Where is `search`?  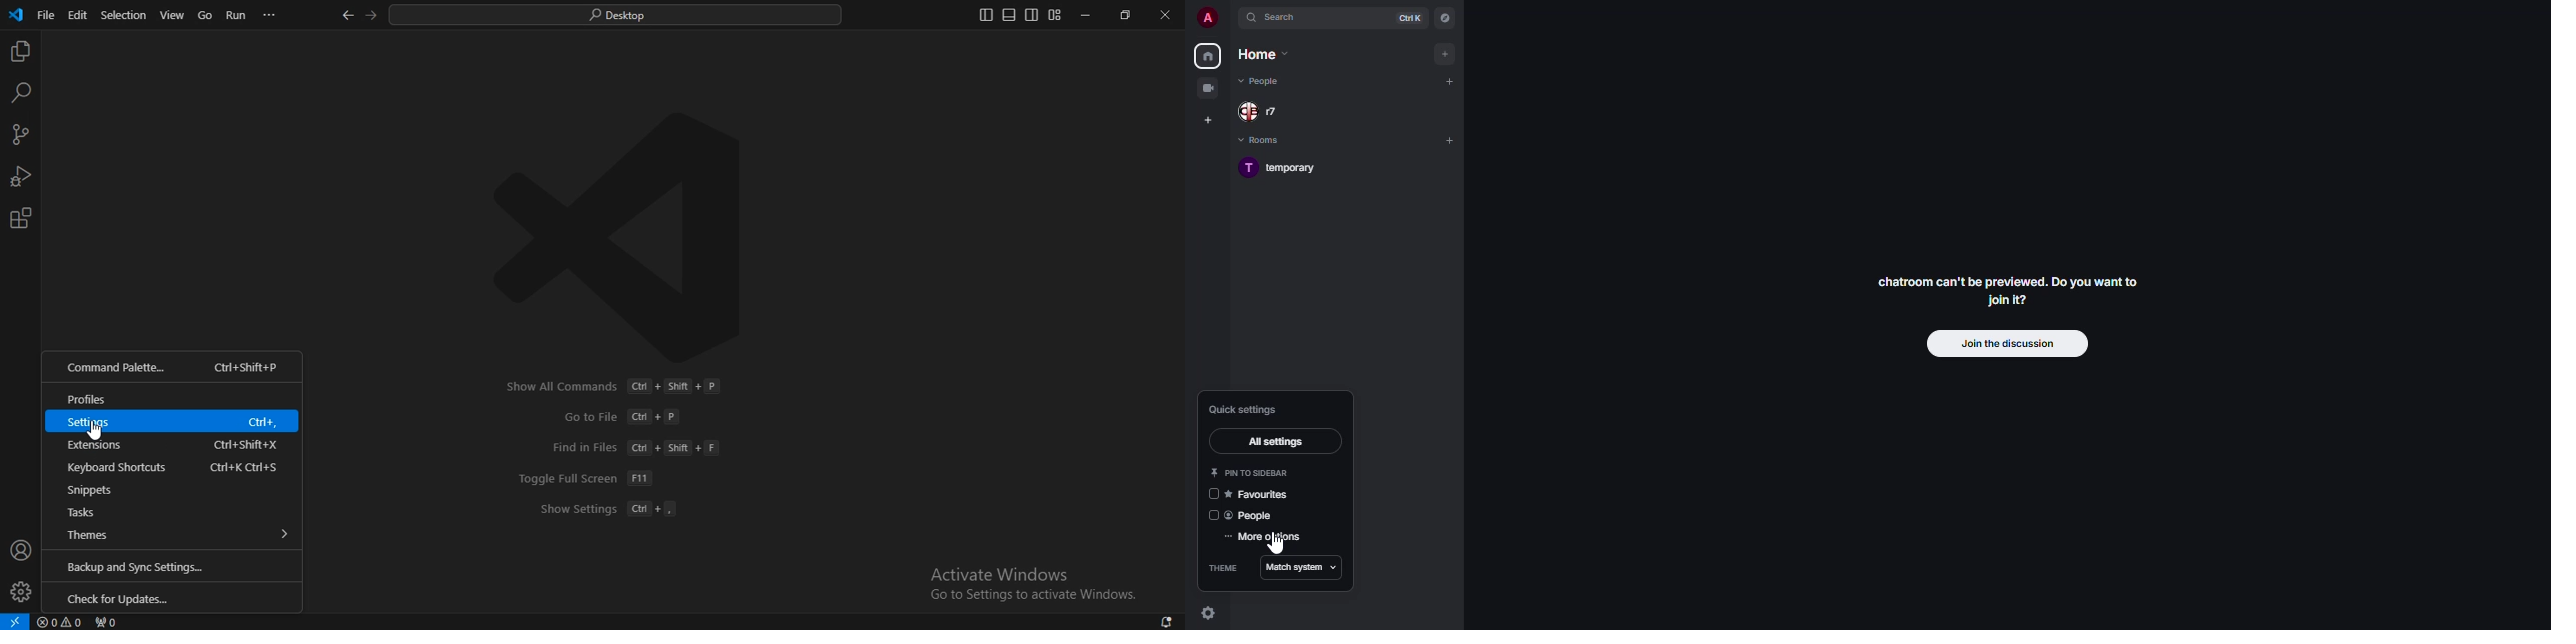 search is located at coordinates (618, 16).